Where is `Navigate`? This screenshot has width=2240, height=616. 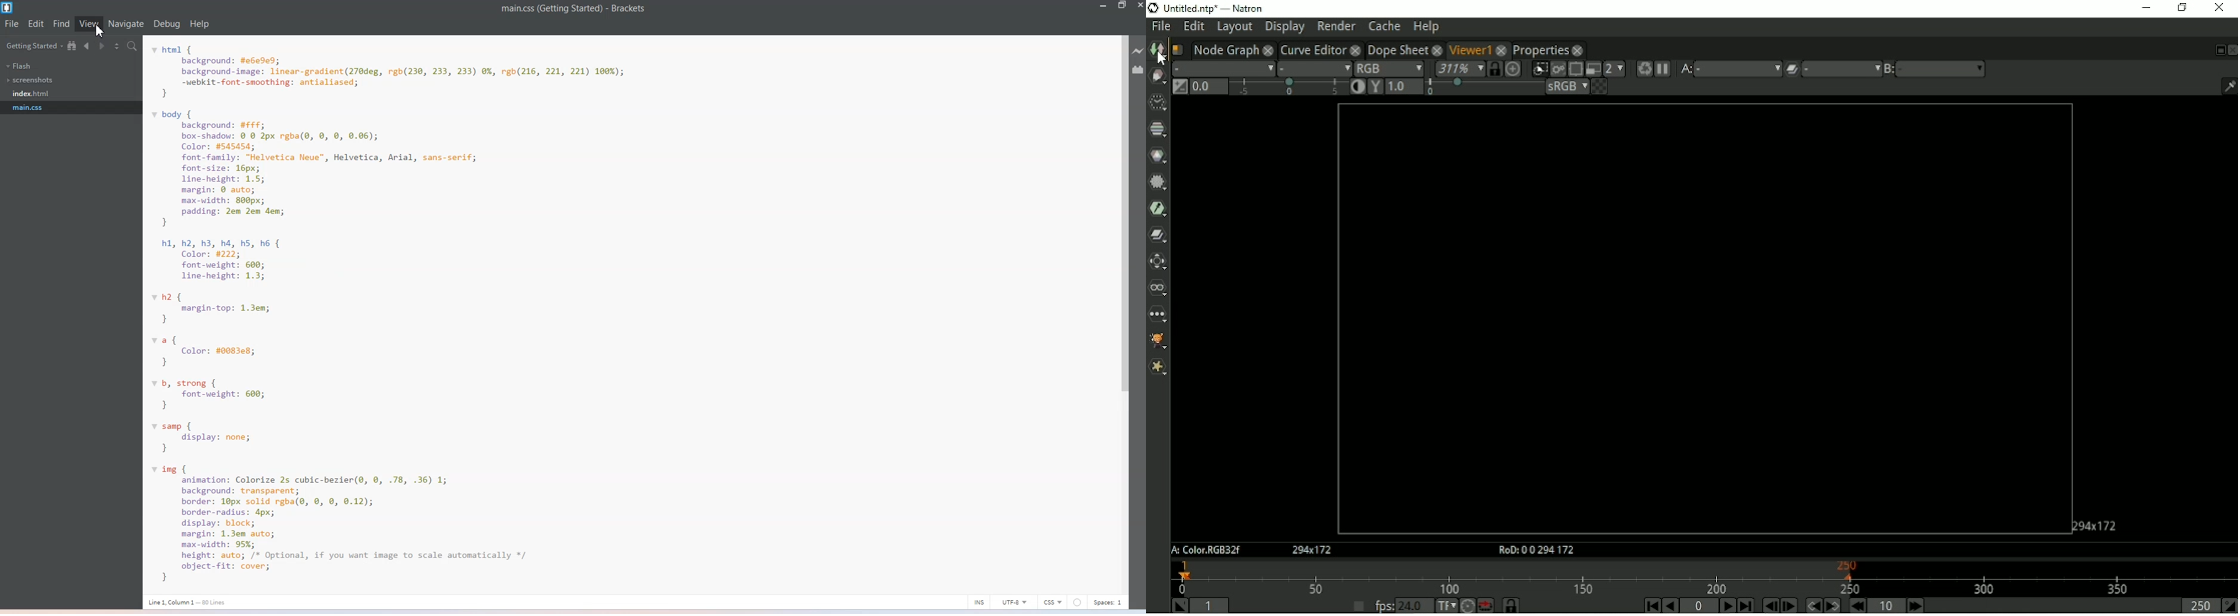 Navigate is located at coordinates (127, 24).